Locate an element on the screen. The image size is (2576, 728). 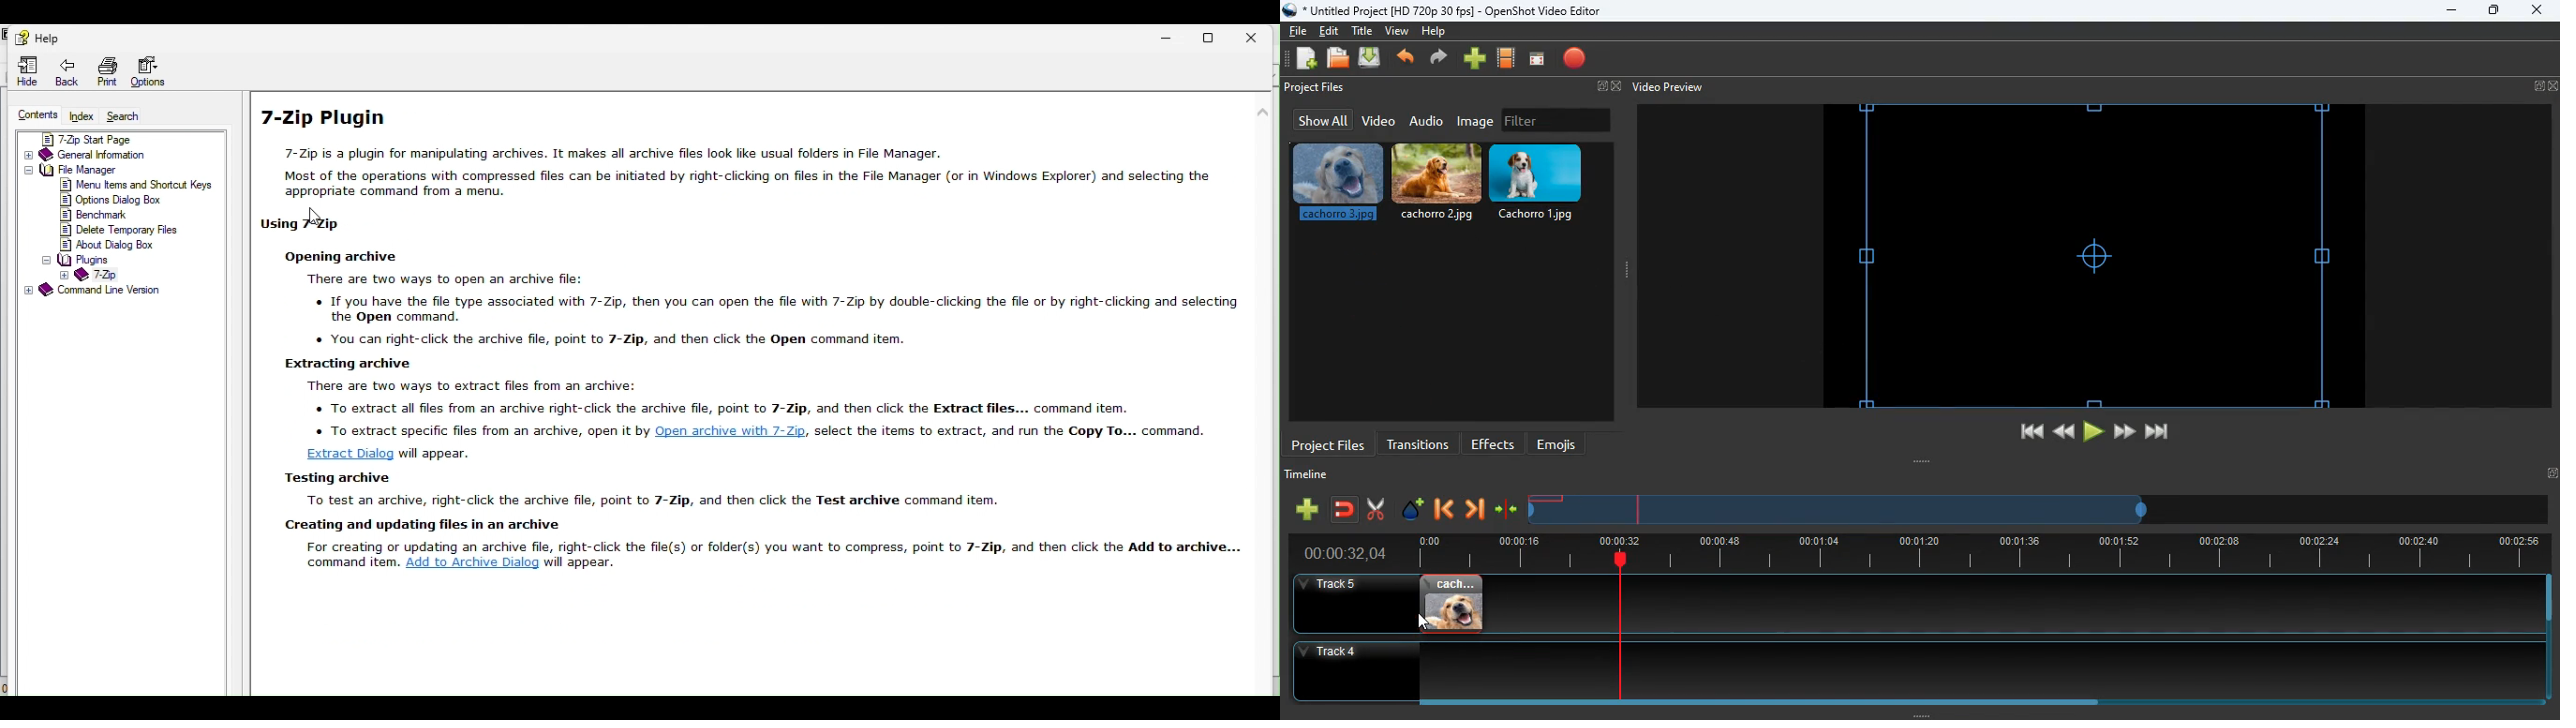
record is located at coordinates (1576, 60).